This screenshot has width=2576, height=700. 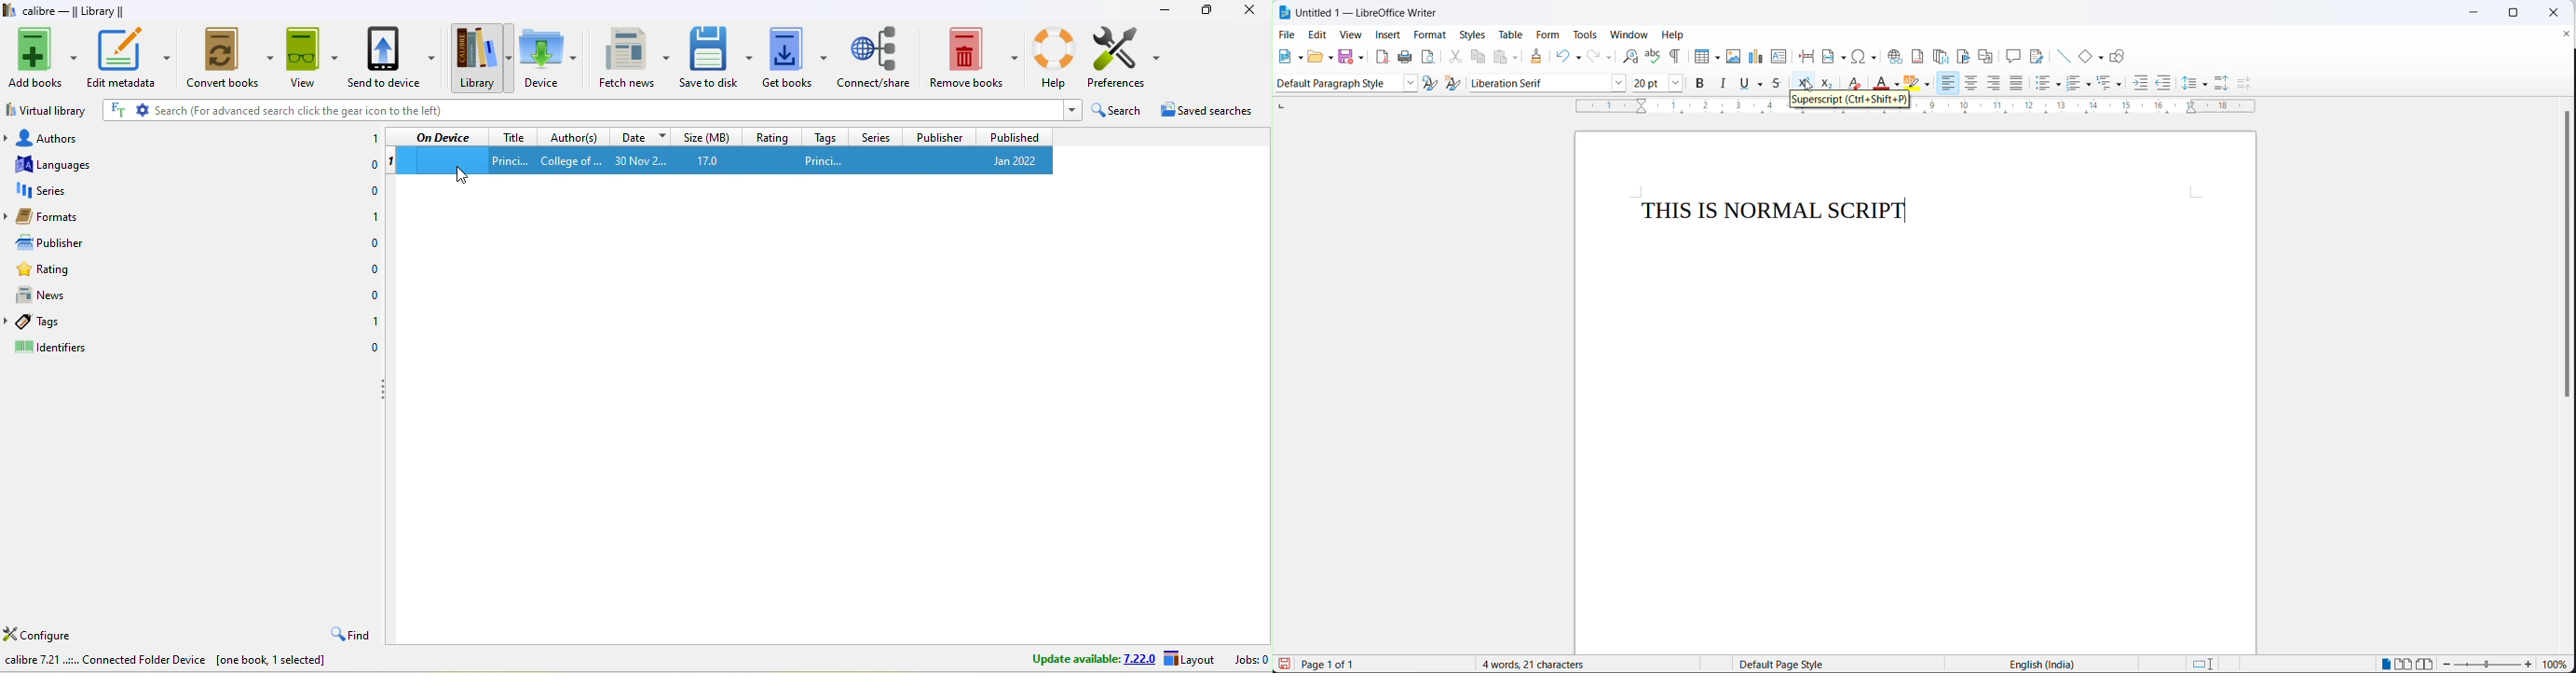 I want to click on close, so click(x=2554, y=14).